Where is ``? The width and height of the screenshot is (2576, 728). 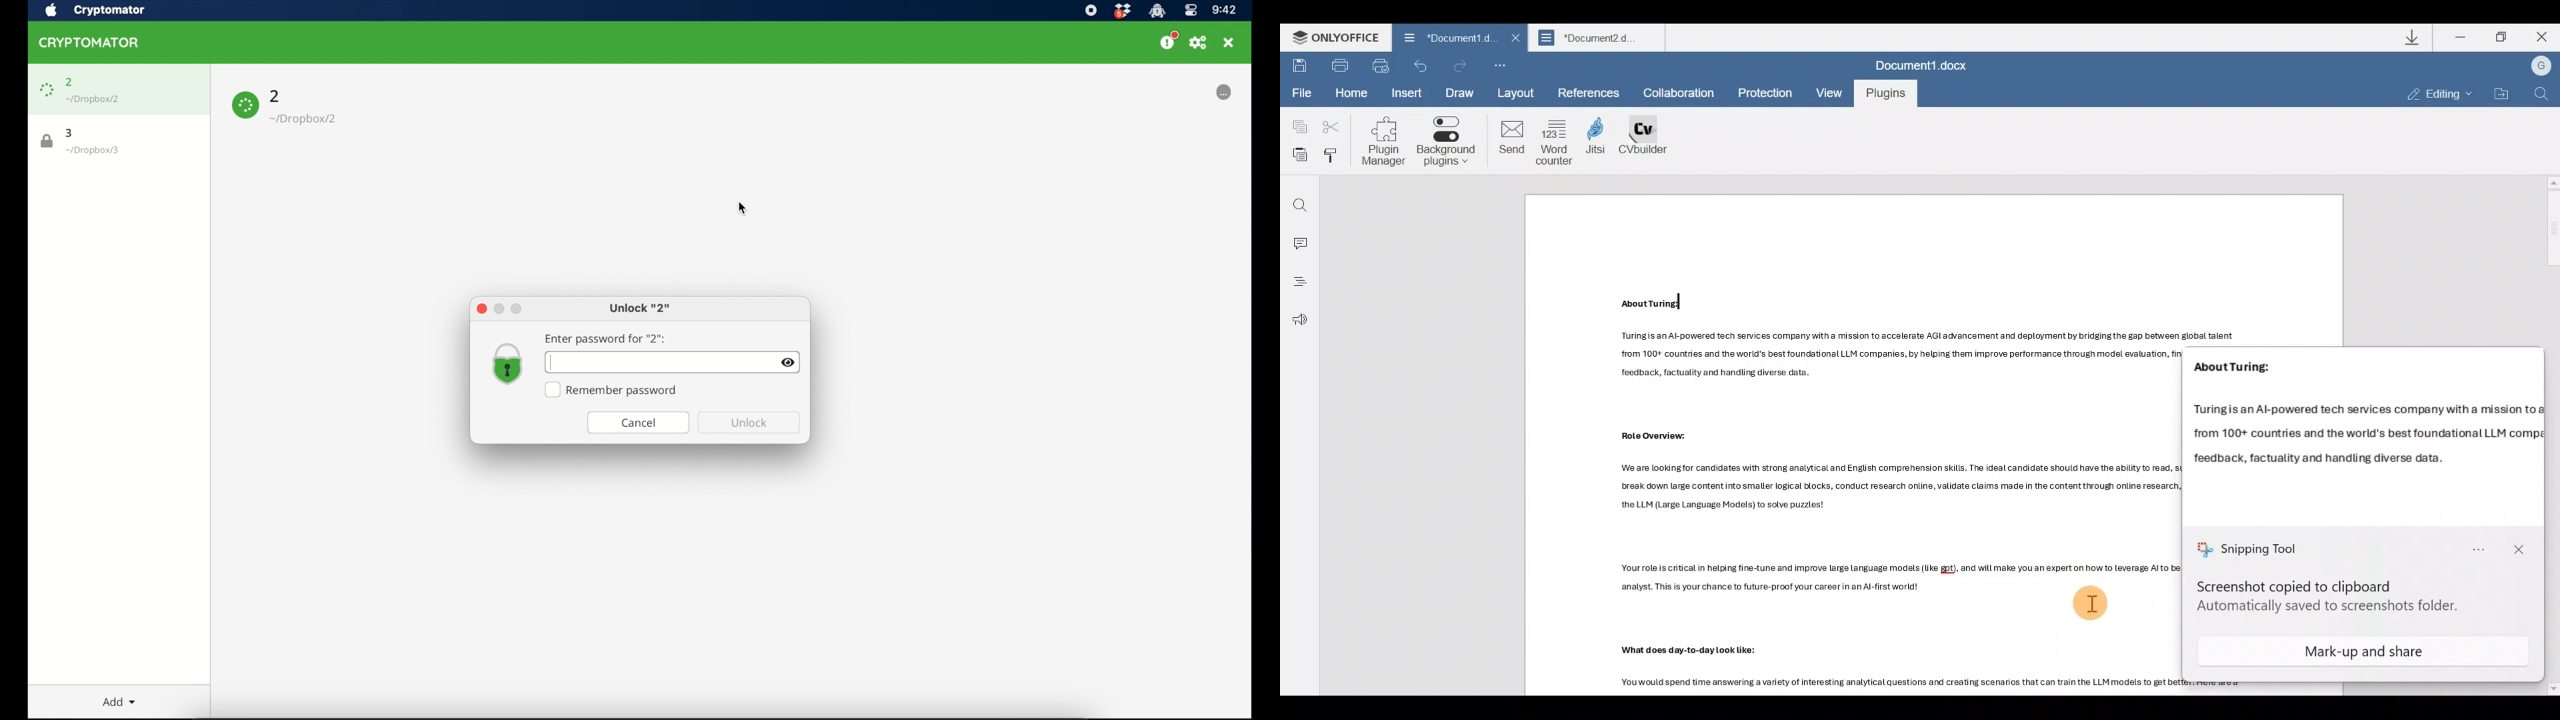  is located at coordinates (1894, 490).